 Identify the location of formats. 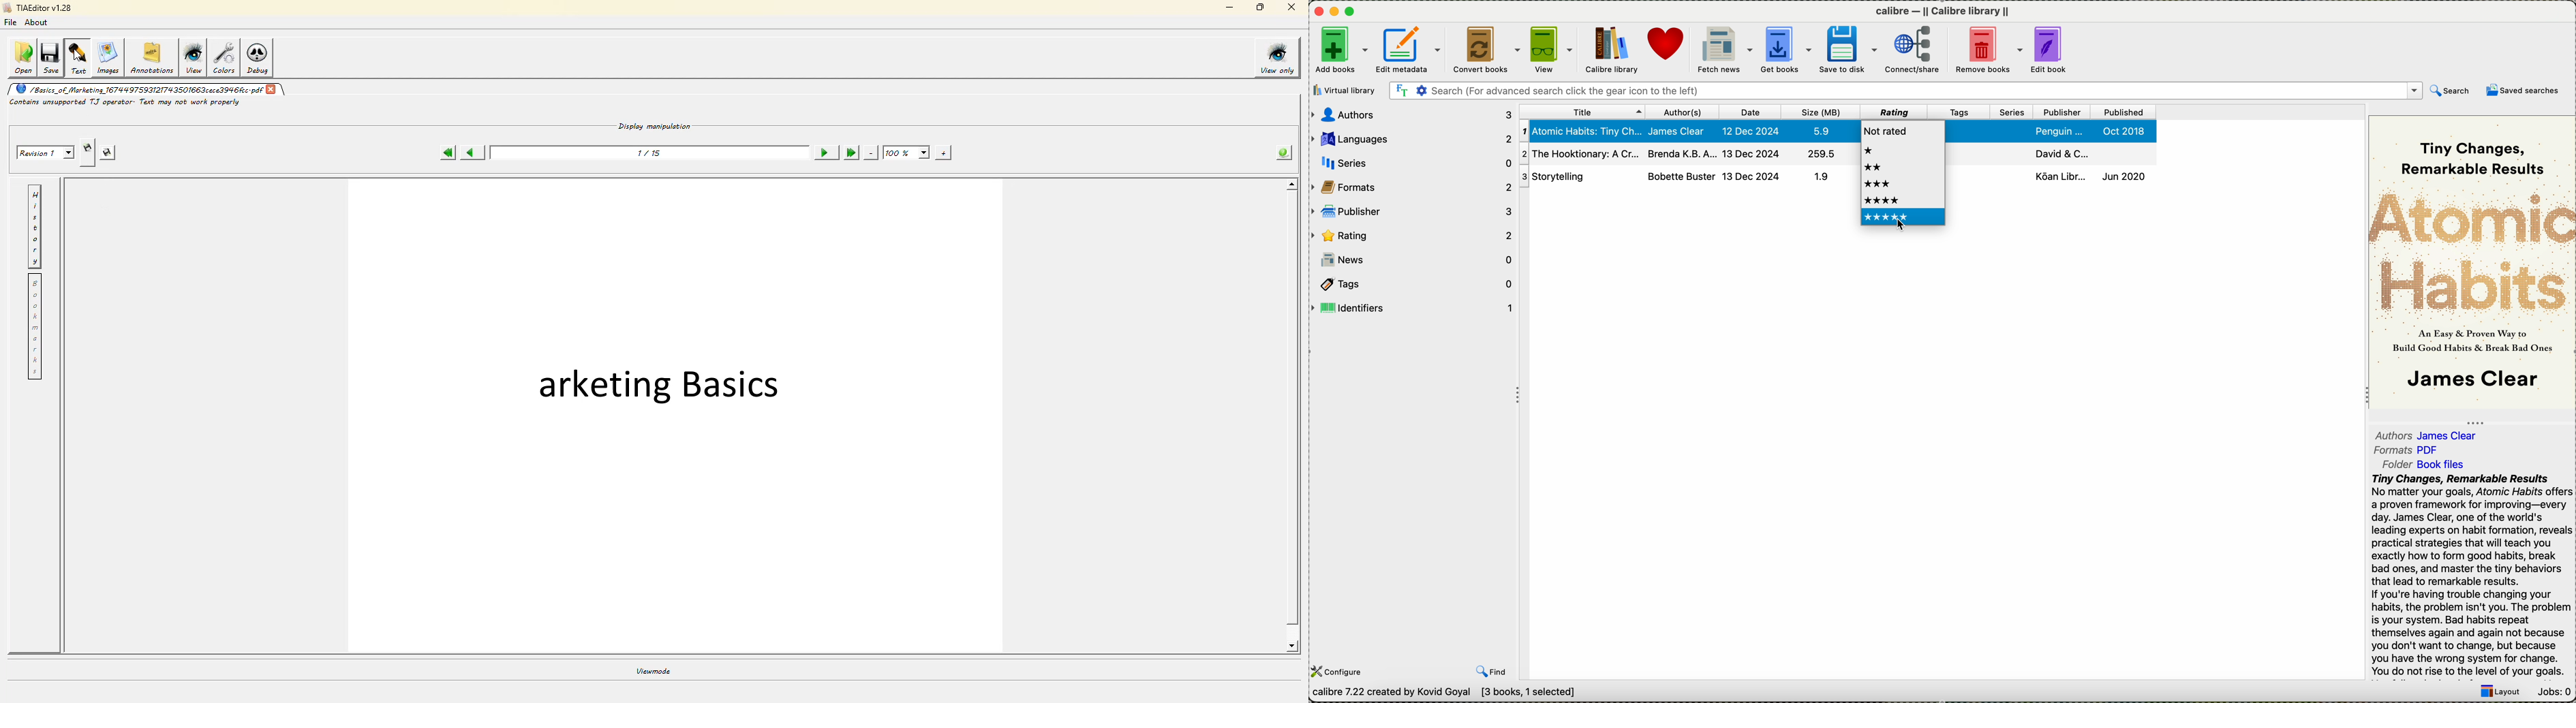
(1412, 186).